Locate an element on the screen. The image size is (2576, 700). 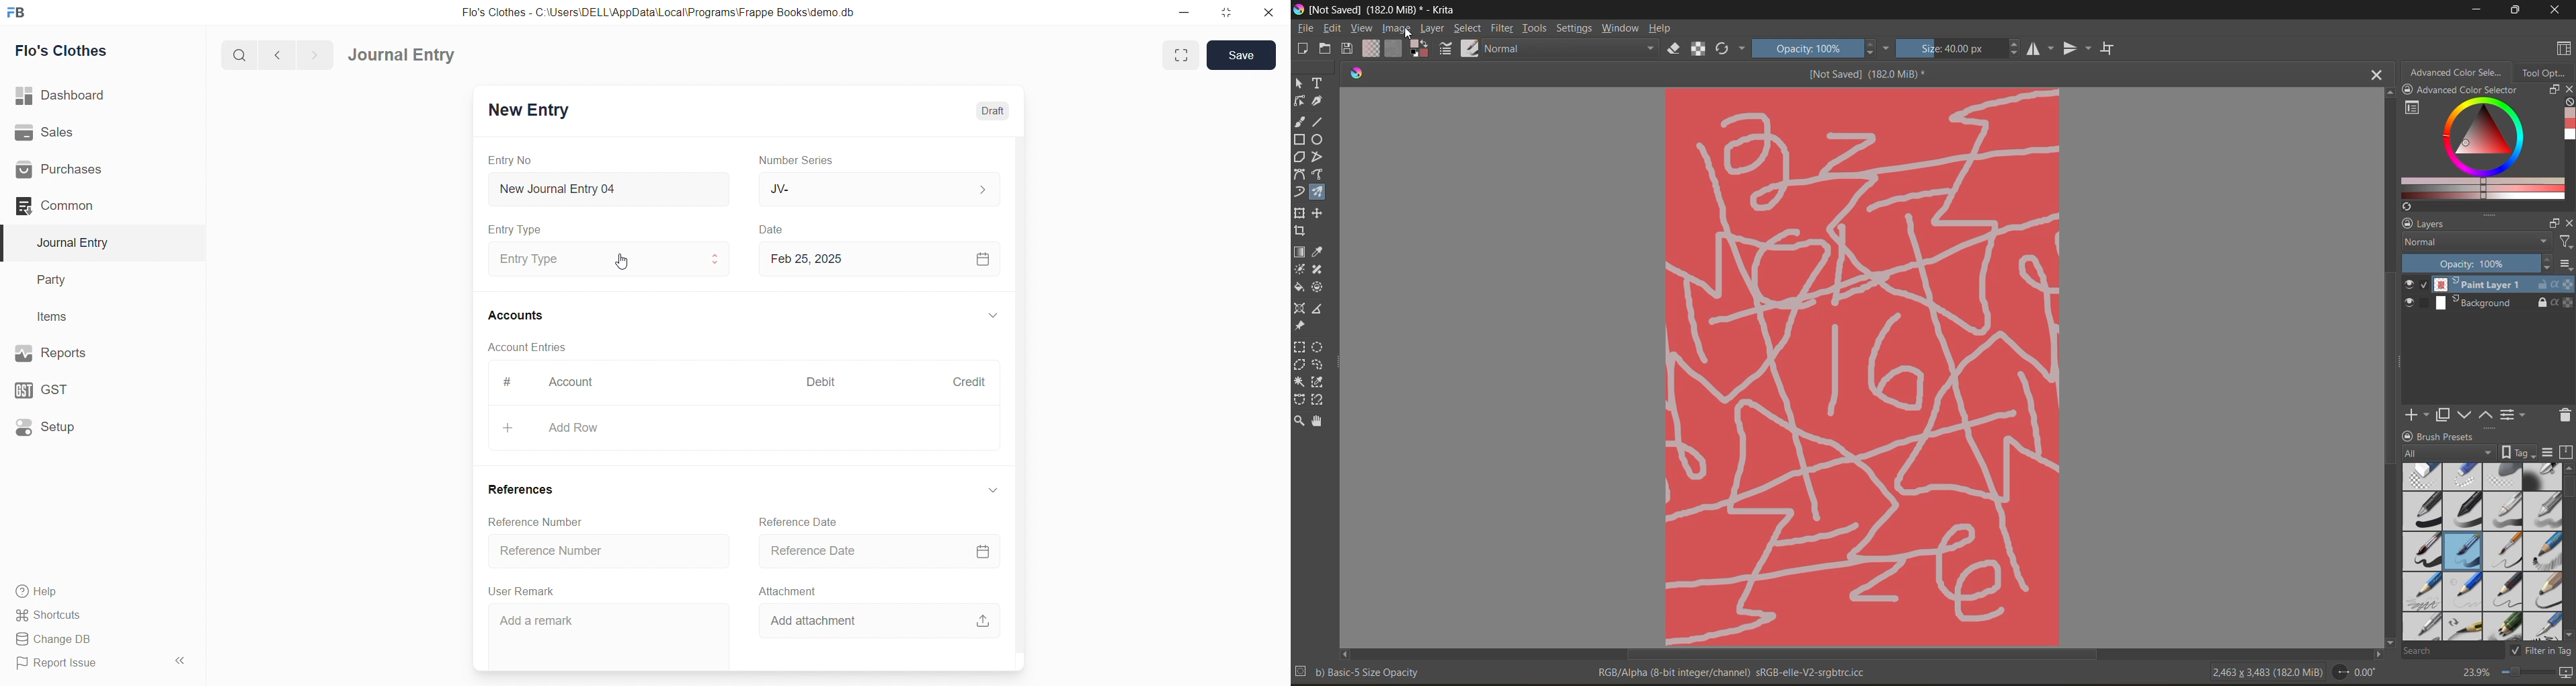
Scroll bar is located at coordinates (1027, 385).